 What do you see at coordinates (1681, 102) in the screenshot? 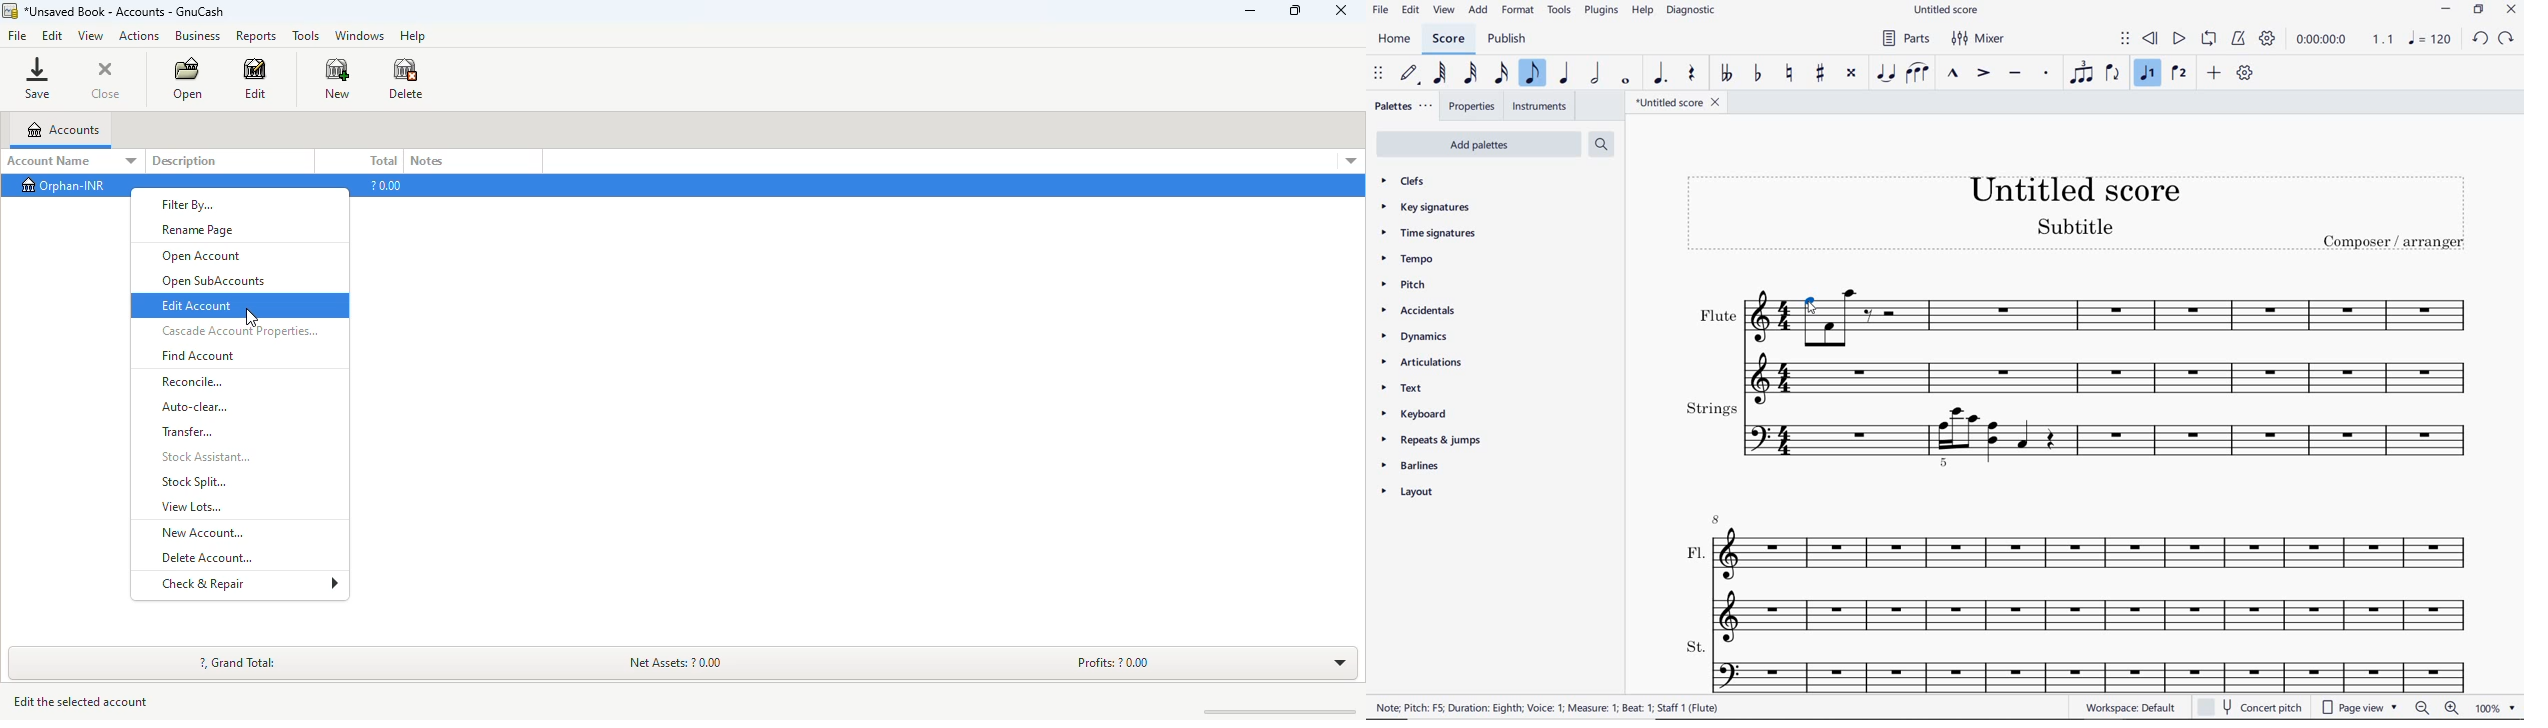
I see `FILE NAME` at bounding box center [1681, 102].